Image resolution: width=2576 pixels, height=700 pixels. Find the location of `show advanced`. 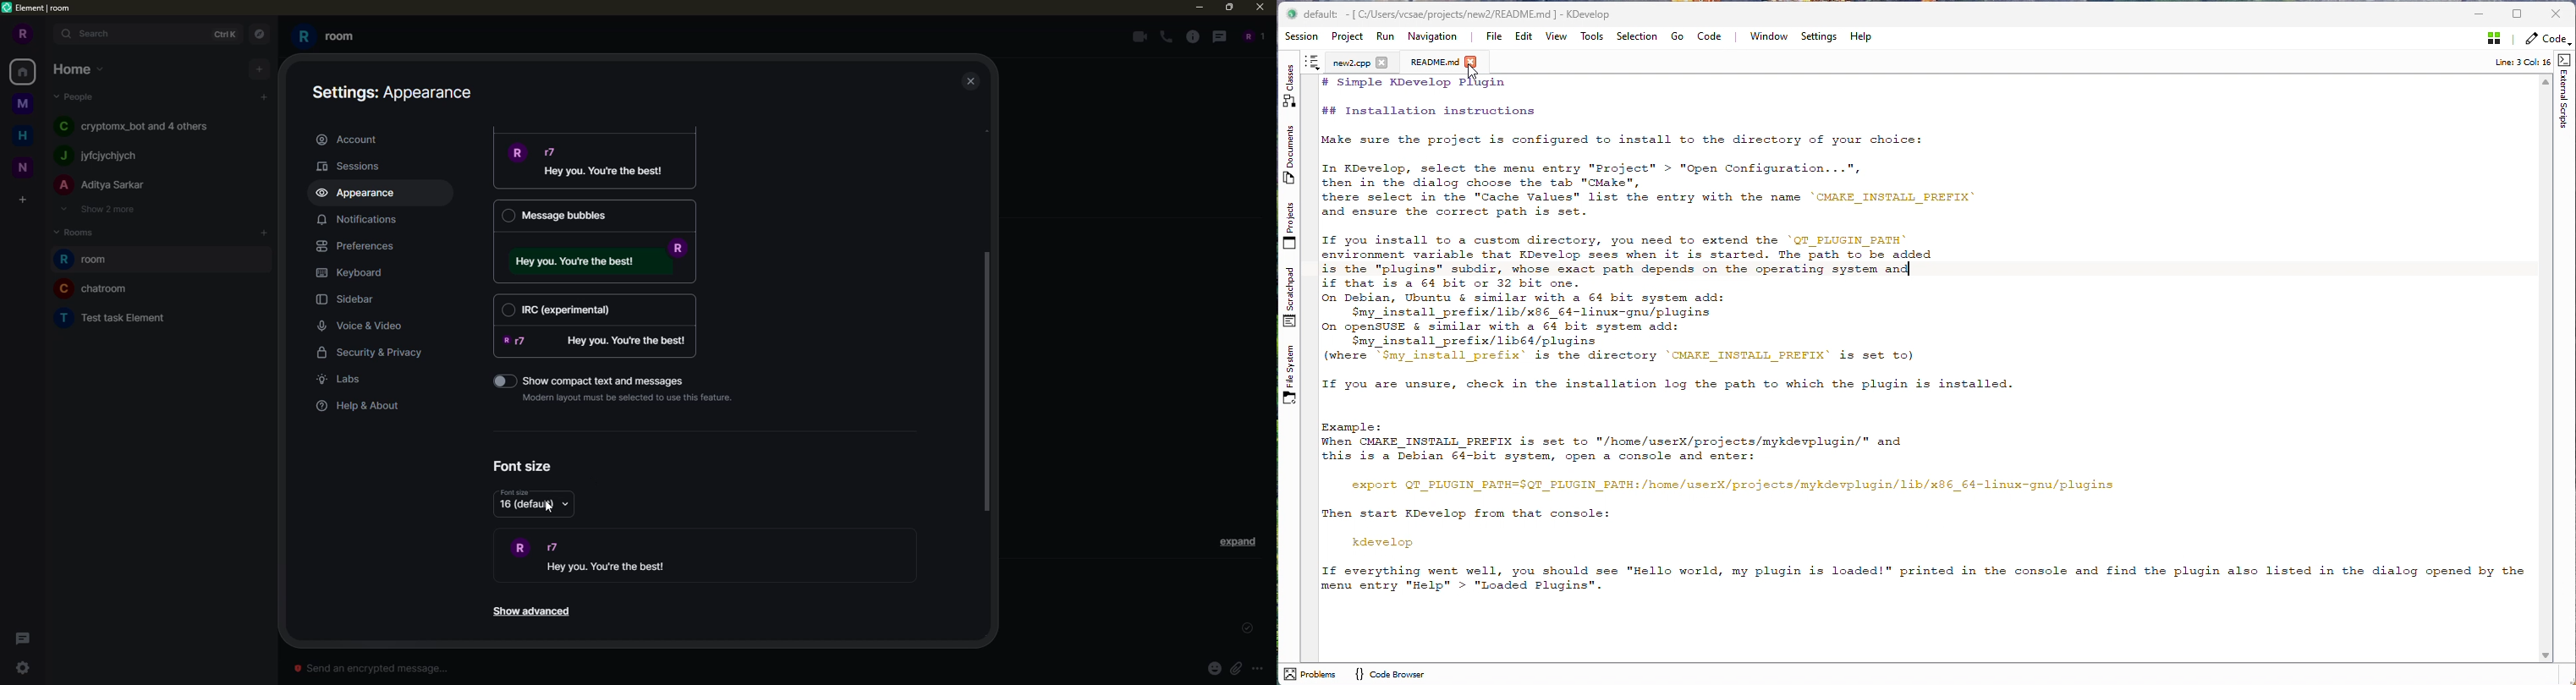

show advanced is located at coordinates (530, 612).